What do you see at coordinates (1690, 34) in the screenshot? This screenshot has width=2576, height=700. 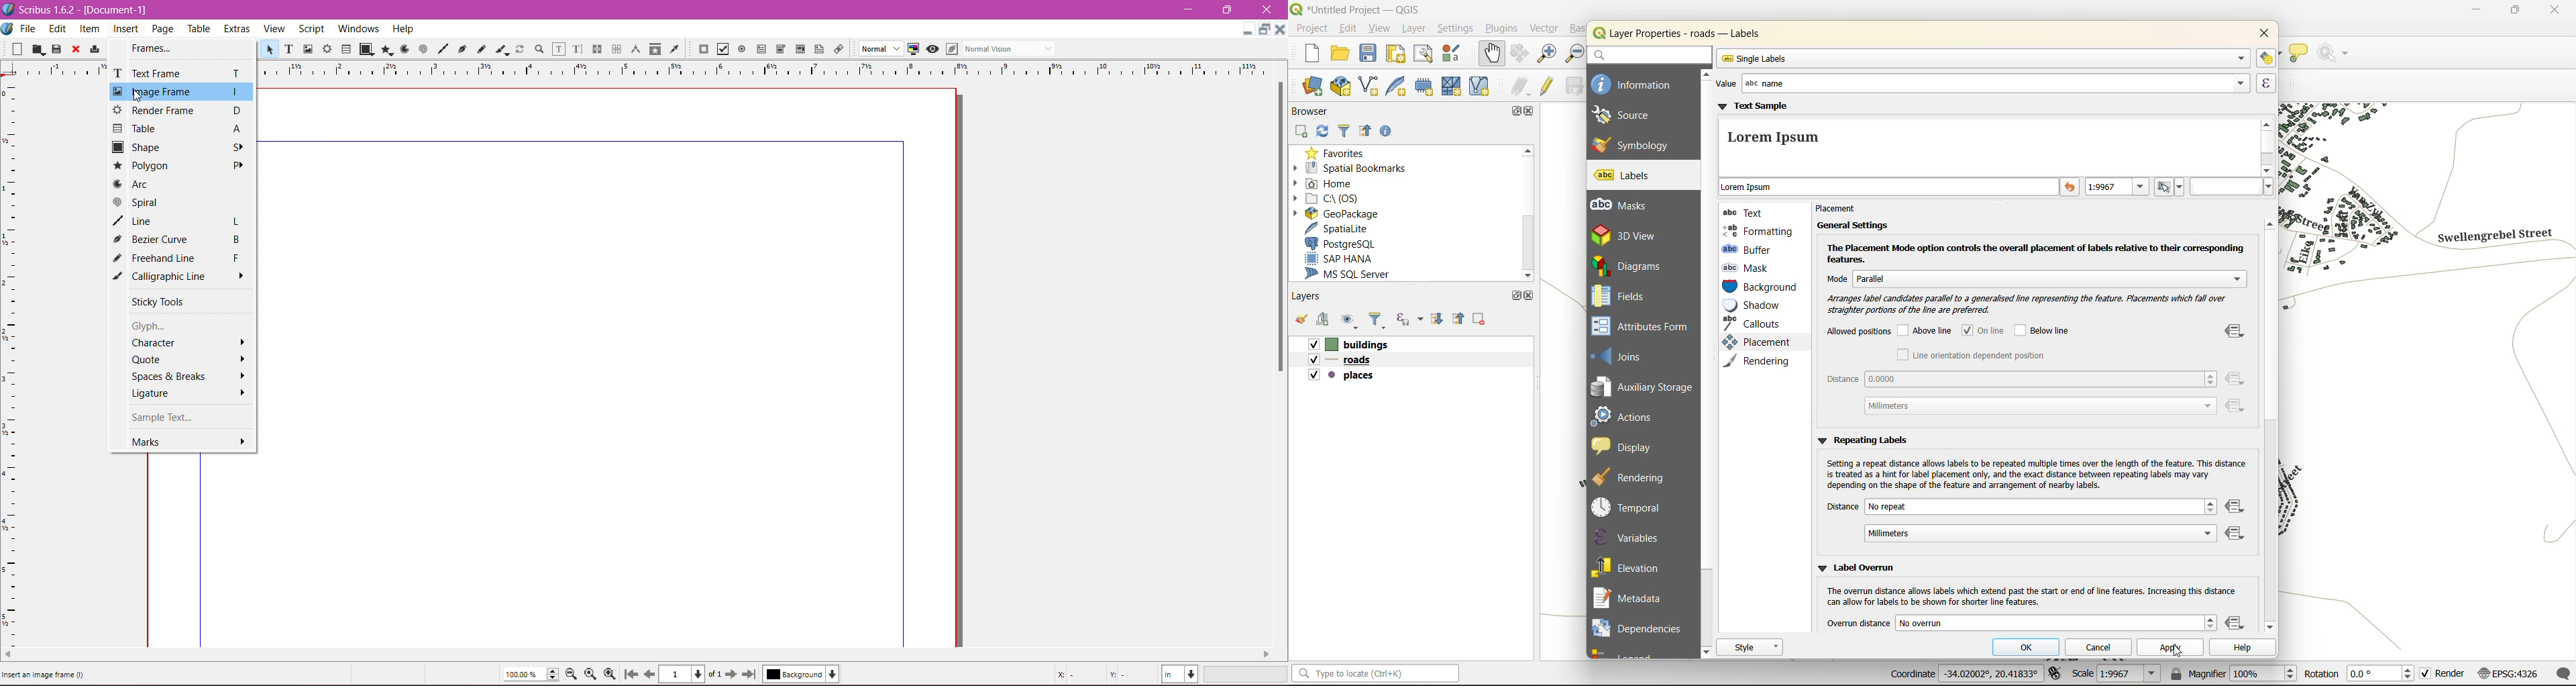 I see `layer properties` at bounding box center [1690, 34].